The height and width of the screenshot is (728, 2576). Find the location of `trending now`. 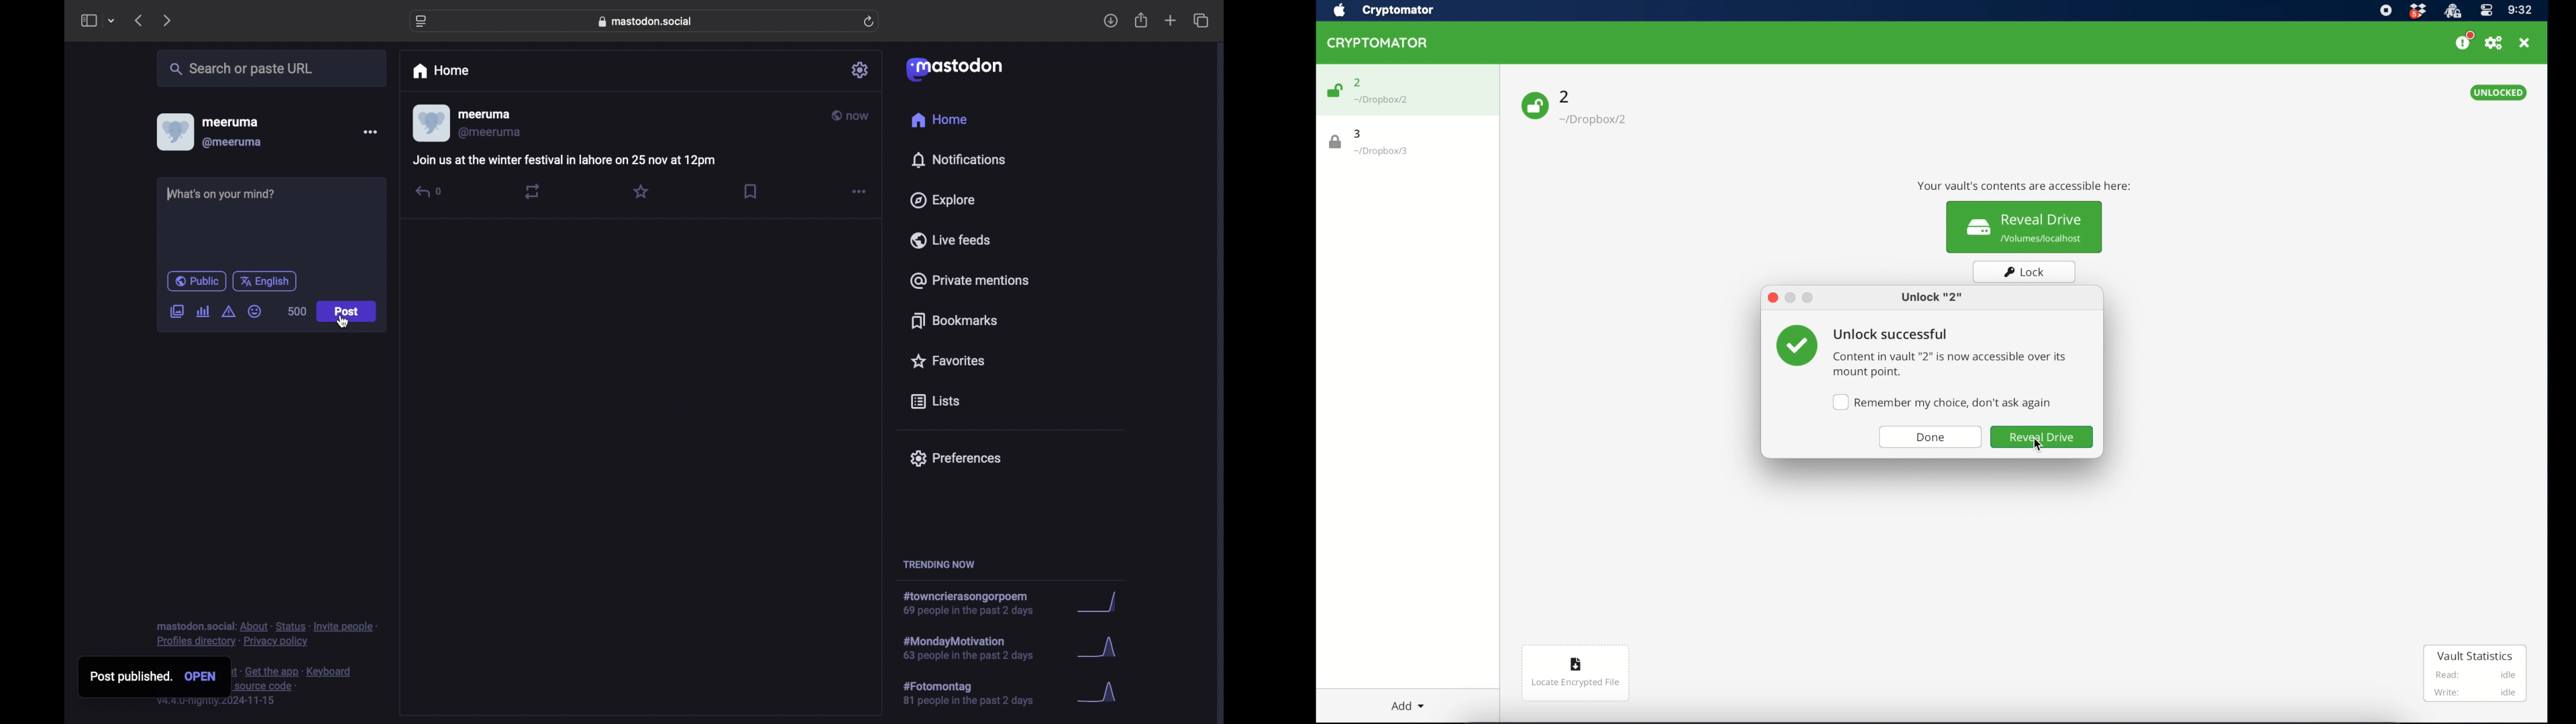

trending now is located at coordinates (938, 564).